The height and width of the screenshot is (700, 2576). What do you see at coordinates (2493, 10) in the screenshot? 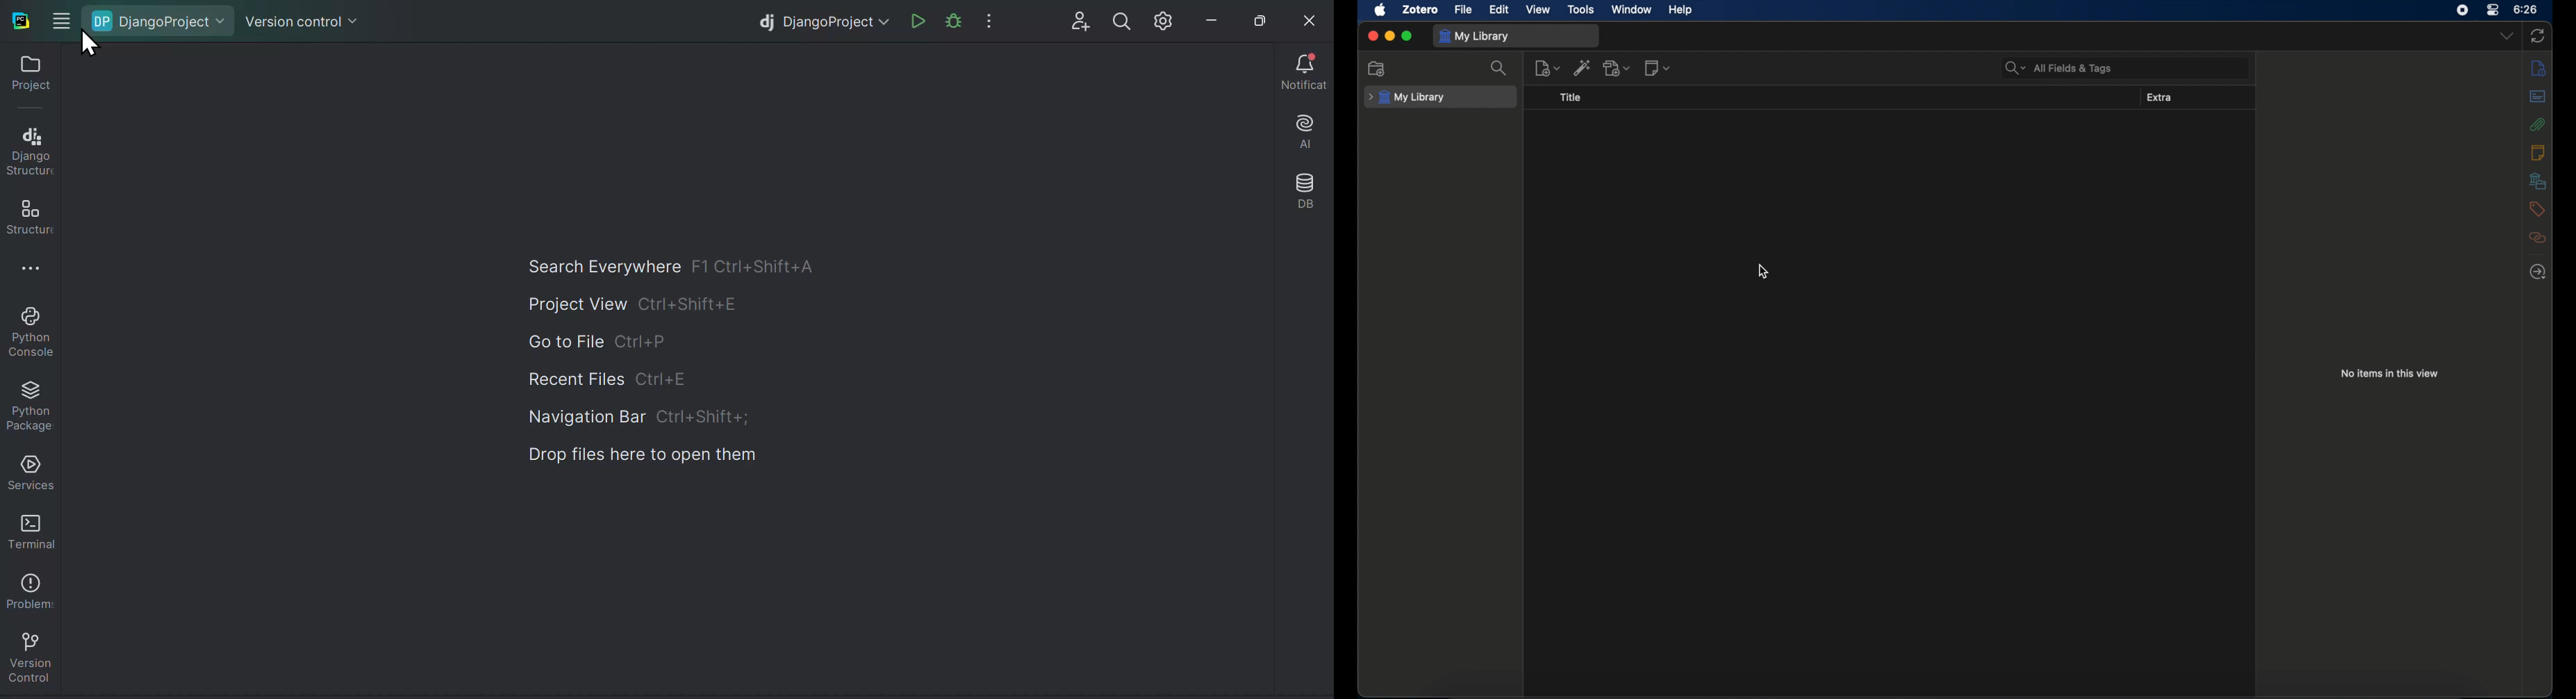
I see `control center` at bounding box center [2493, 10].